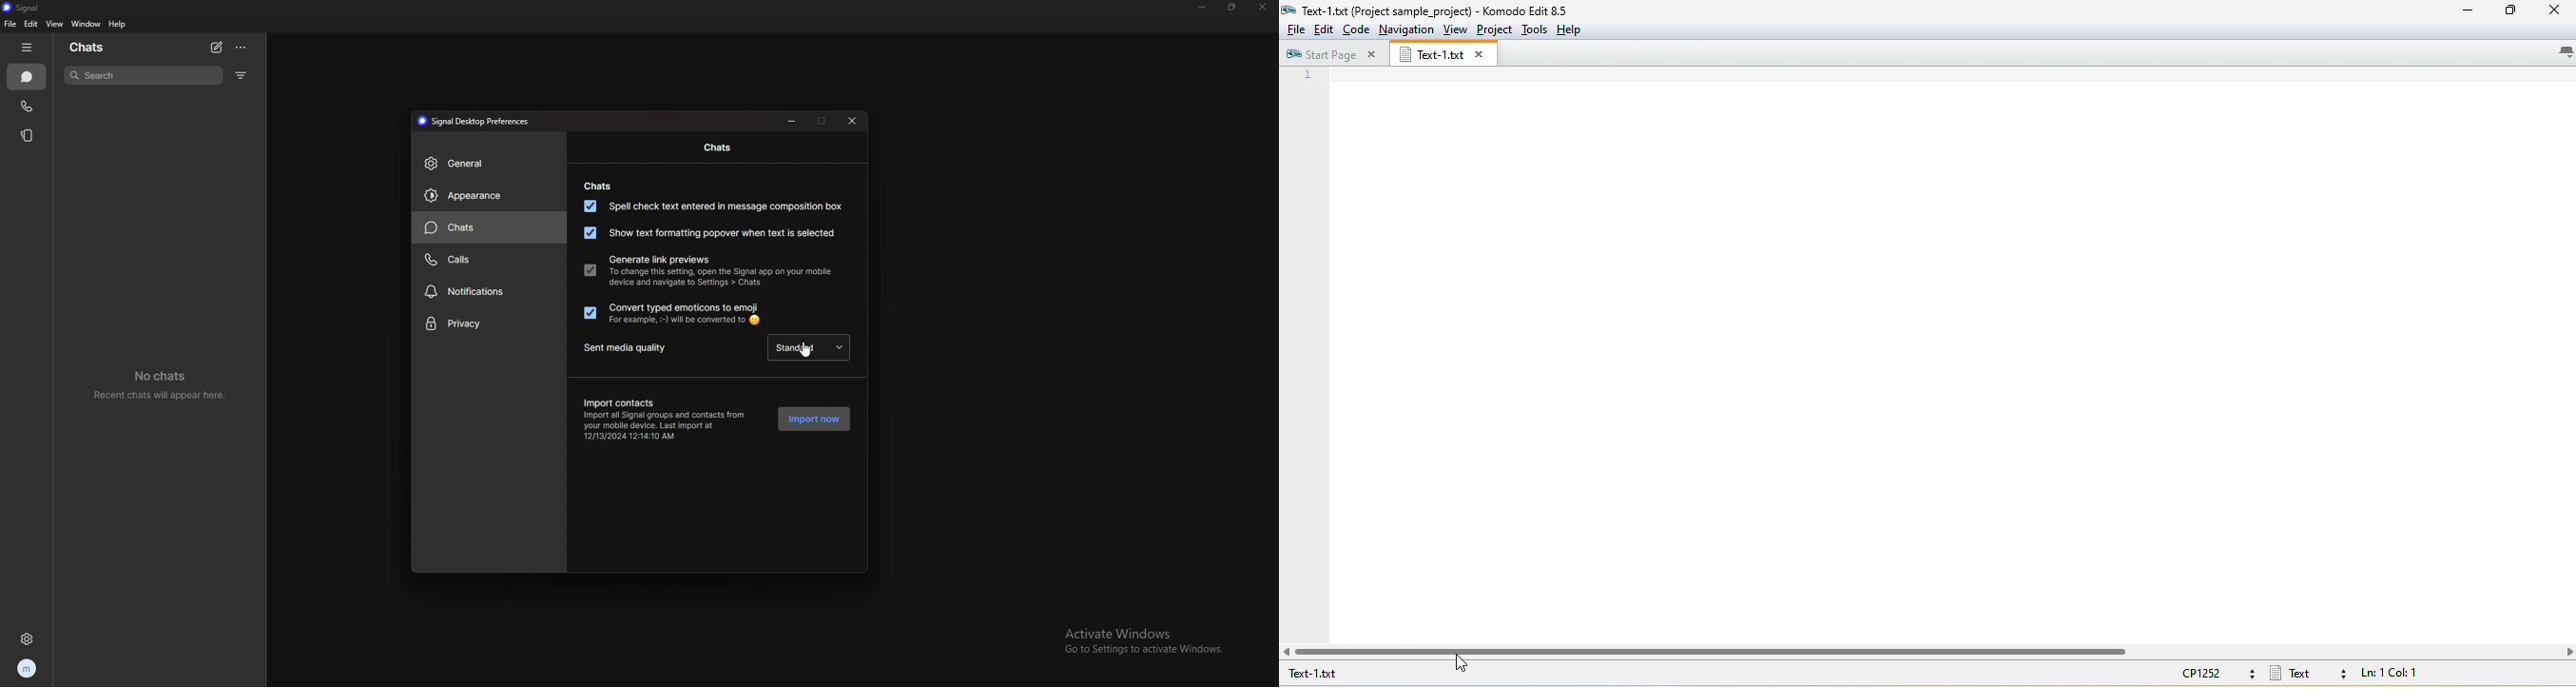 The image size is (2576, 700). What do you see at coordinates (27, 47) in the screenshot?
I see `hide tab` at bounding box center [27, 47].